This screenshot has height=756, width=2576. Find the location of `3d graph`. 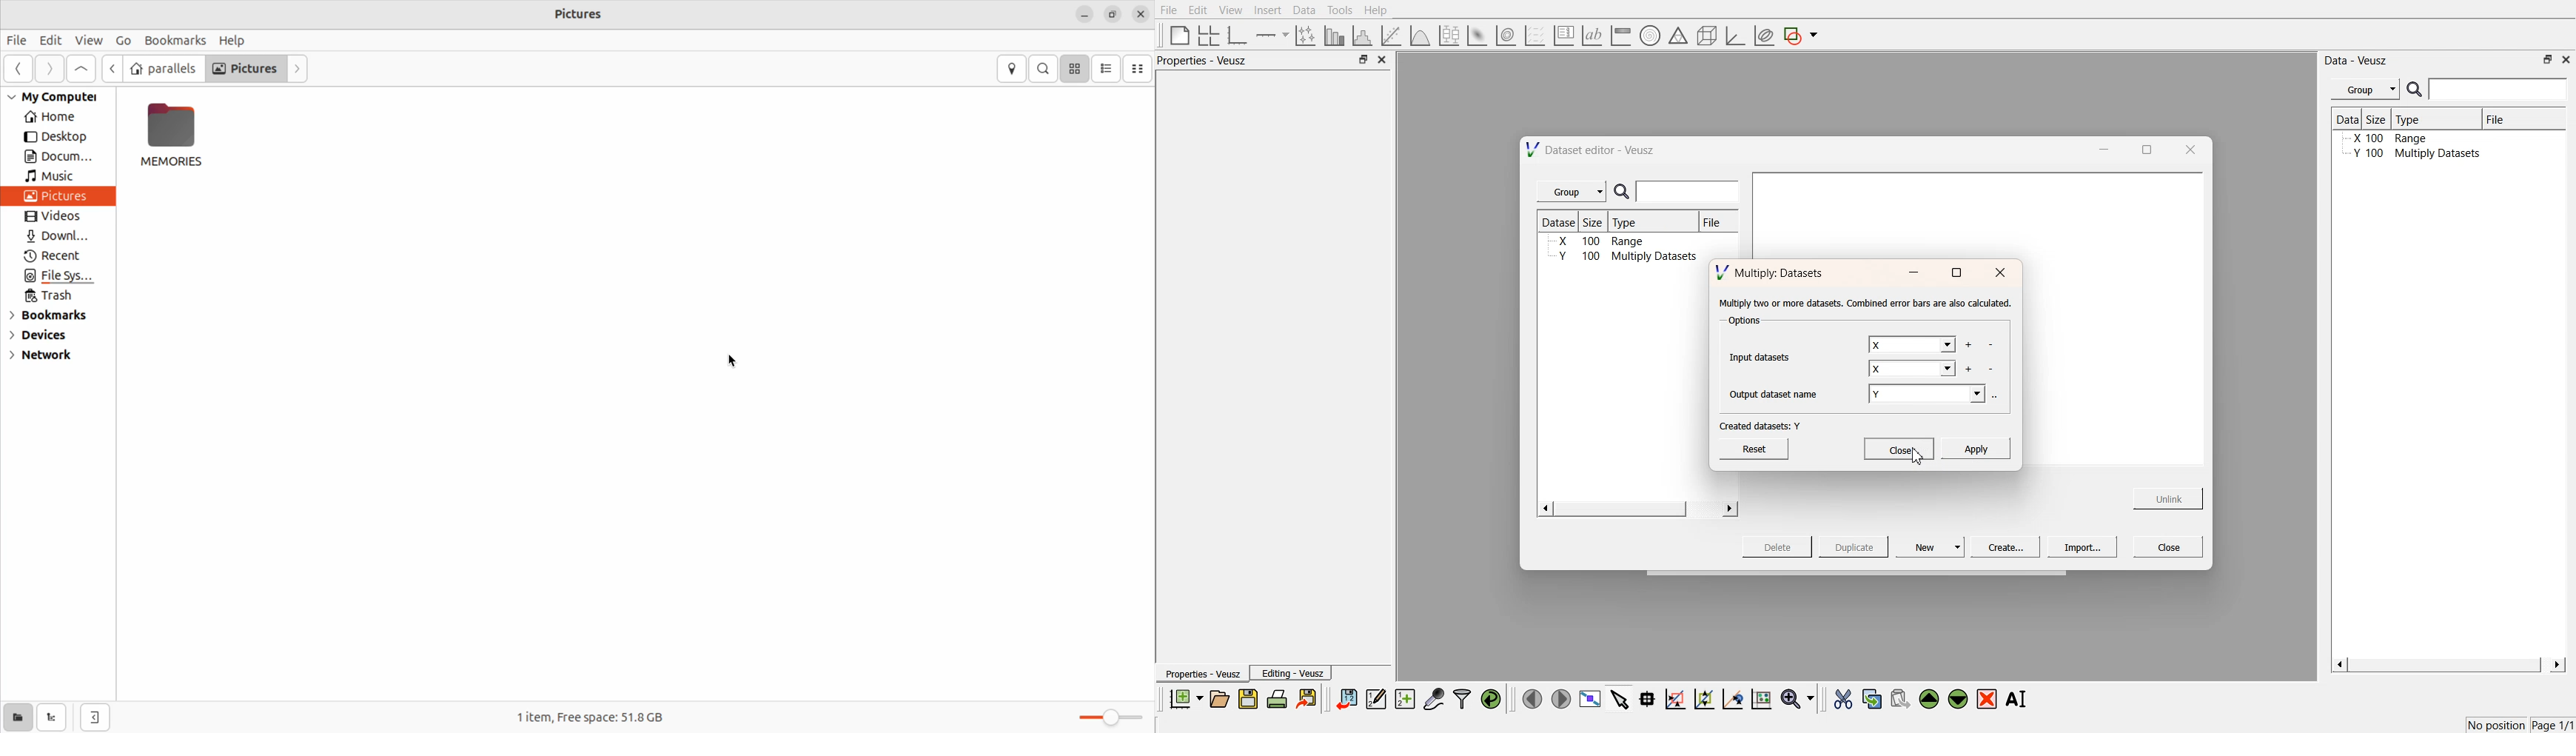

3d graph is located at coordinates (1734, 36).